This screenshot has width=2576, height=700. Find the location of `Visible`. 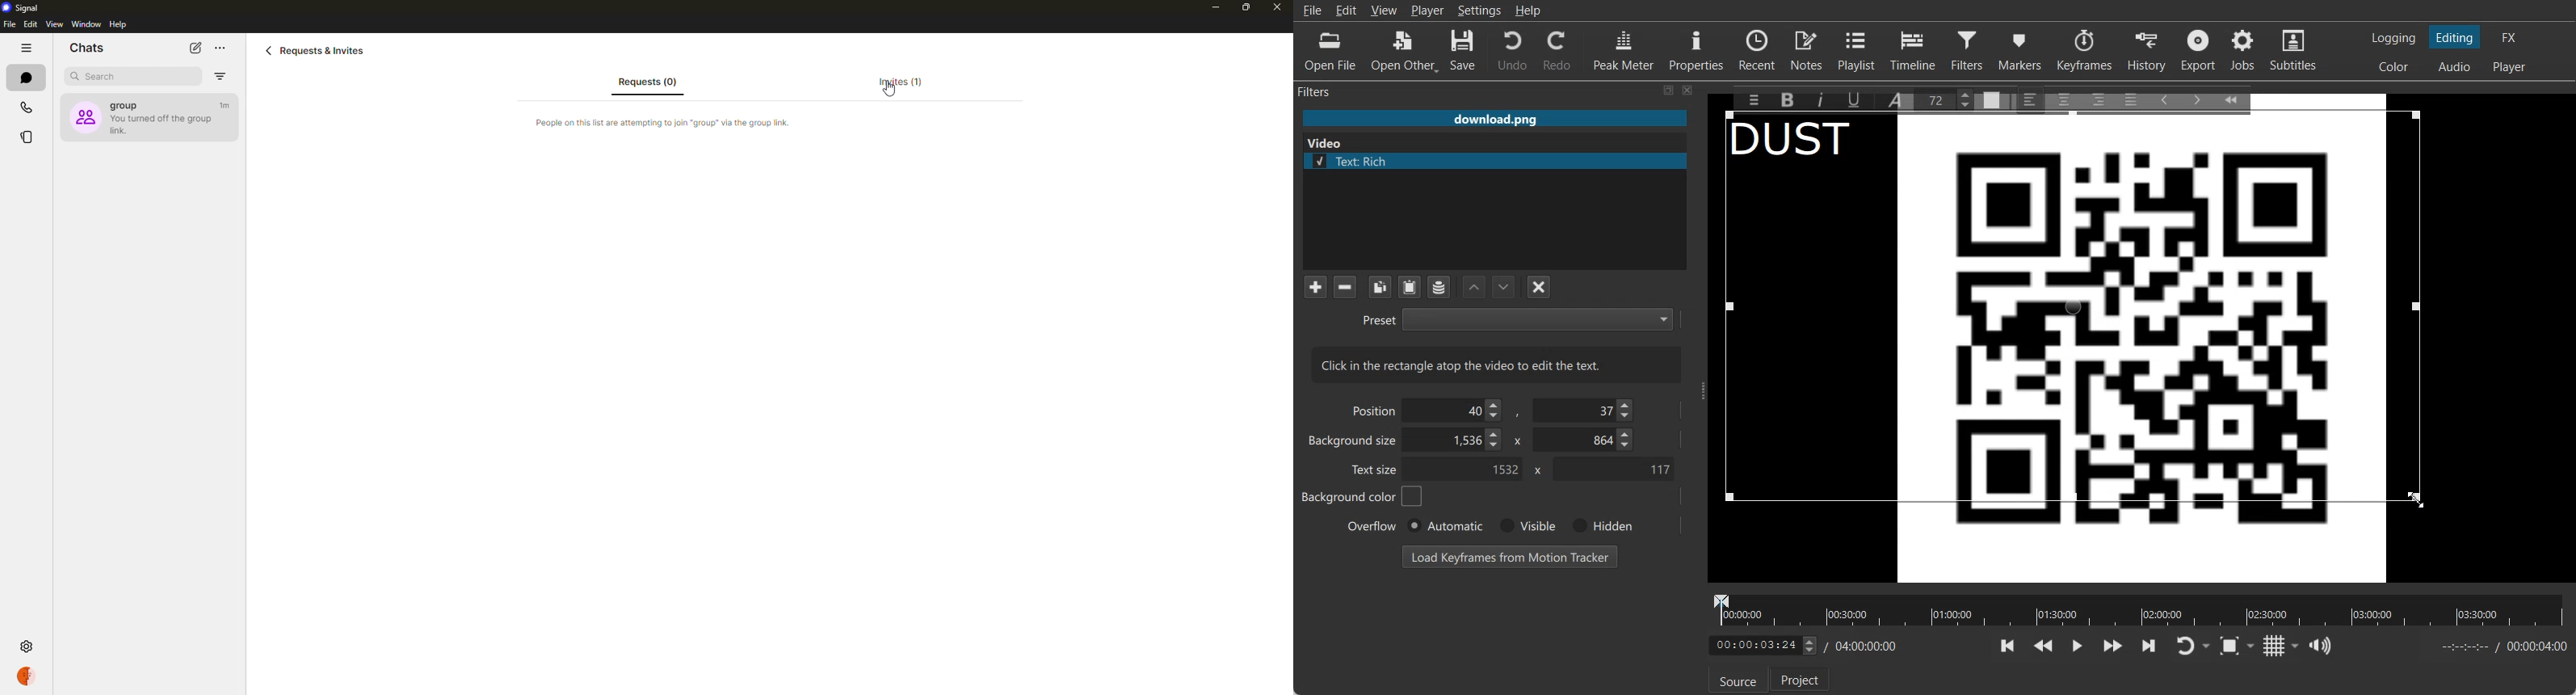

Visible is located at coordinates (1526, 526).